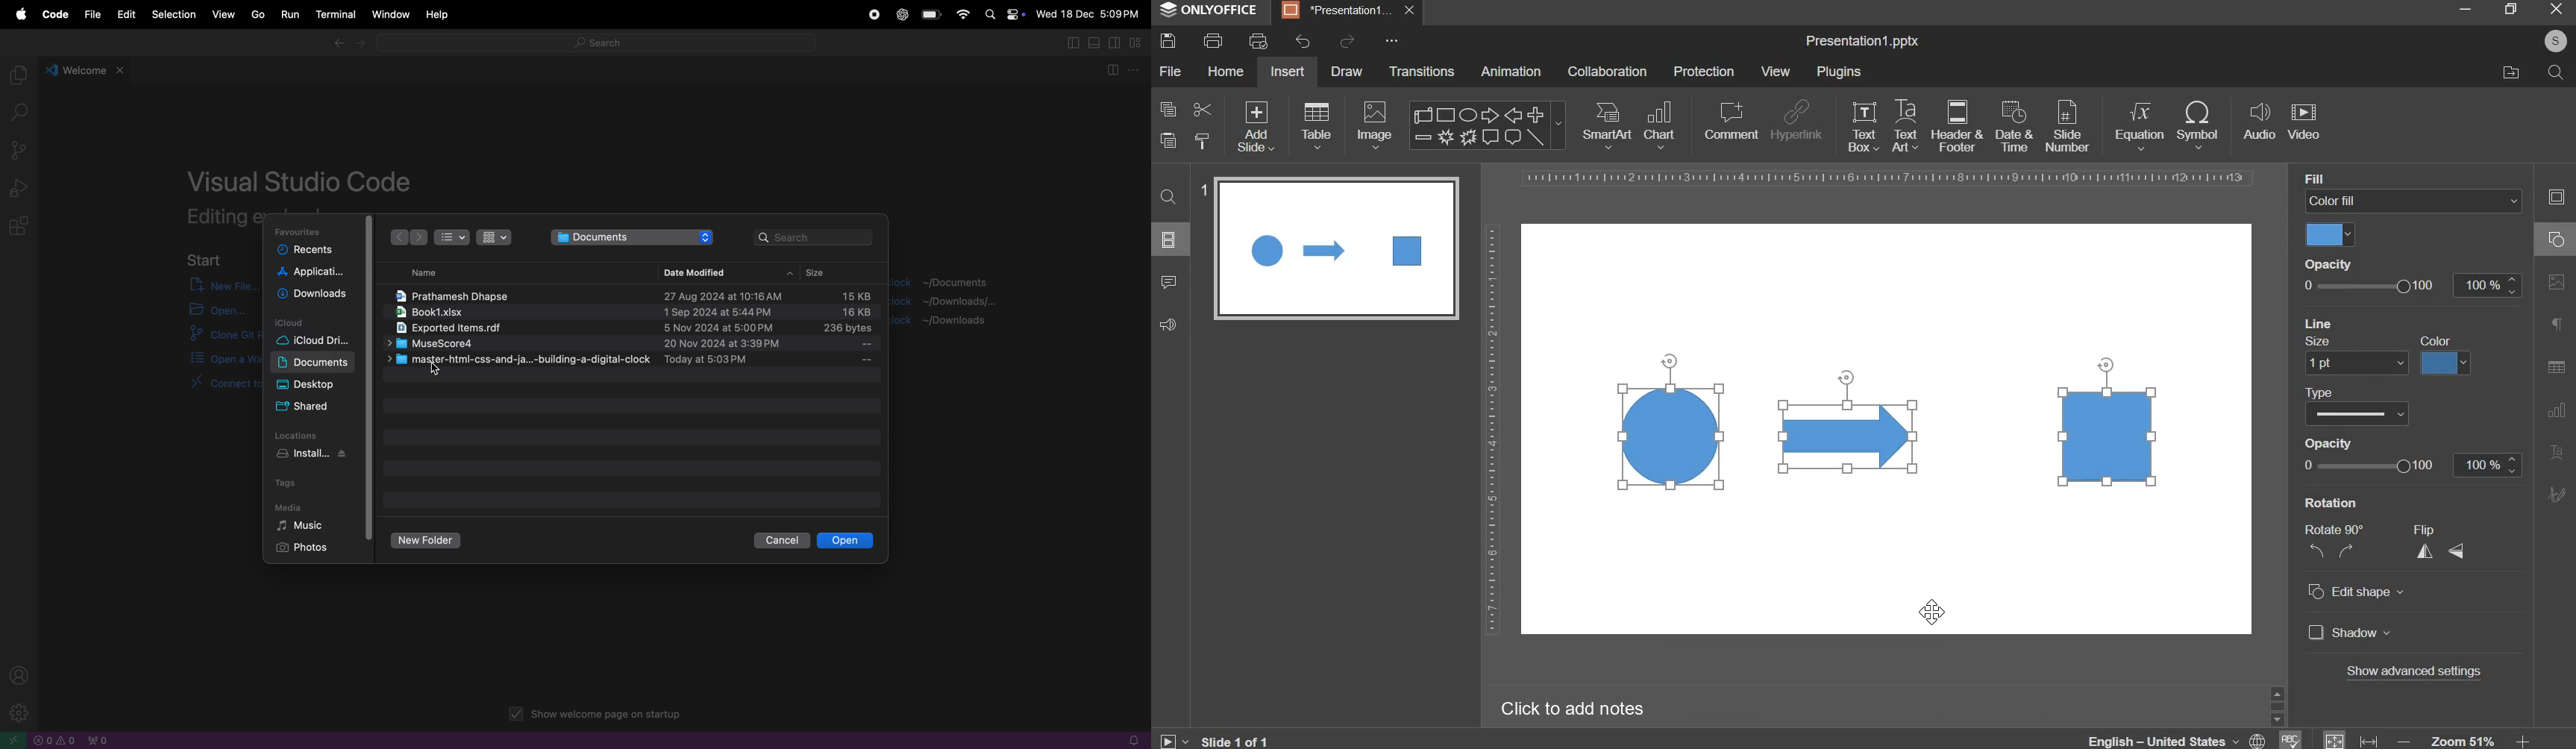  Describe the element at coordinates (315, 322) in the screenshot. I see `i cloud` at that location.